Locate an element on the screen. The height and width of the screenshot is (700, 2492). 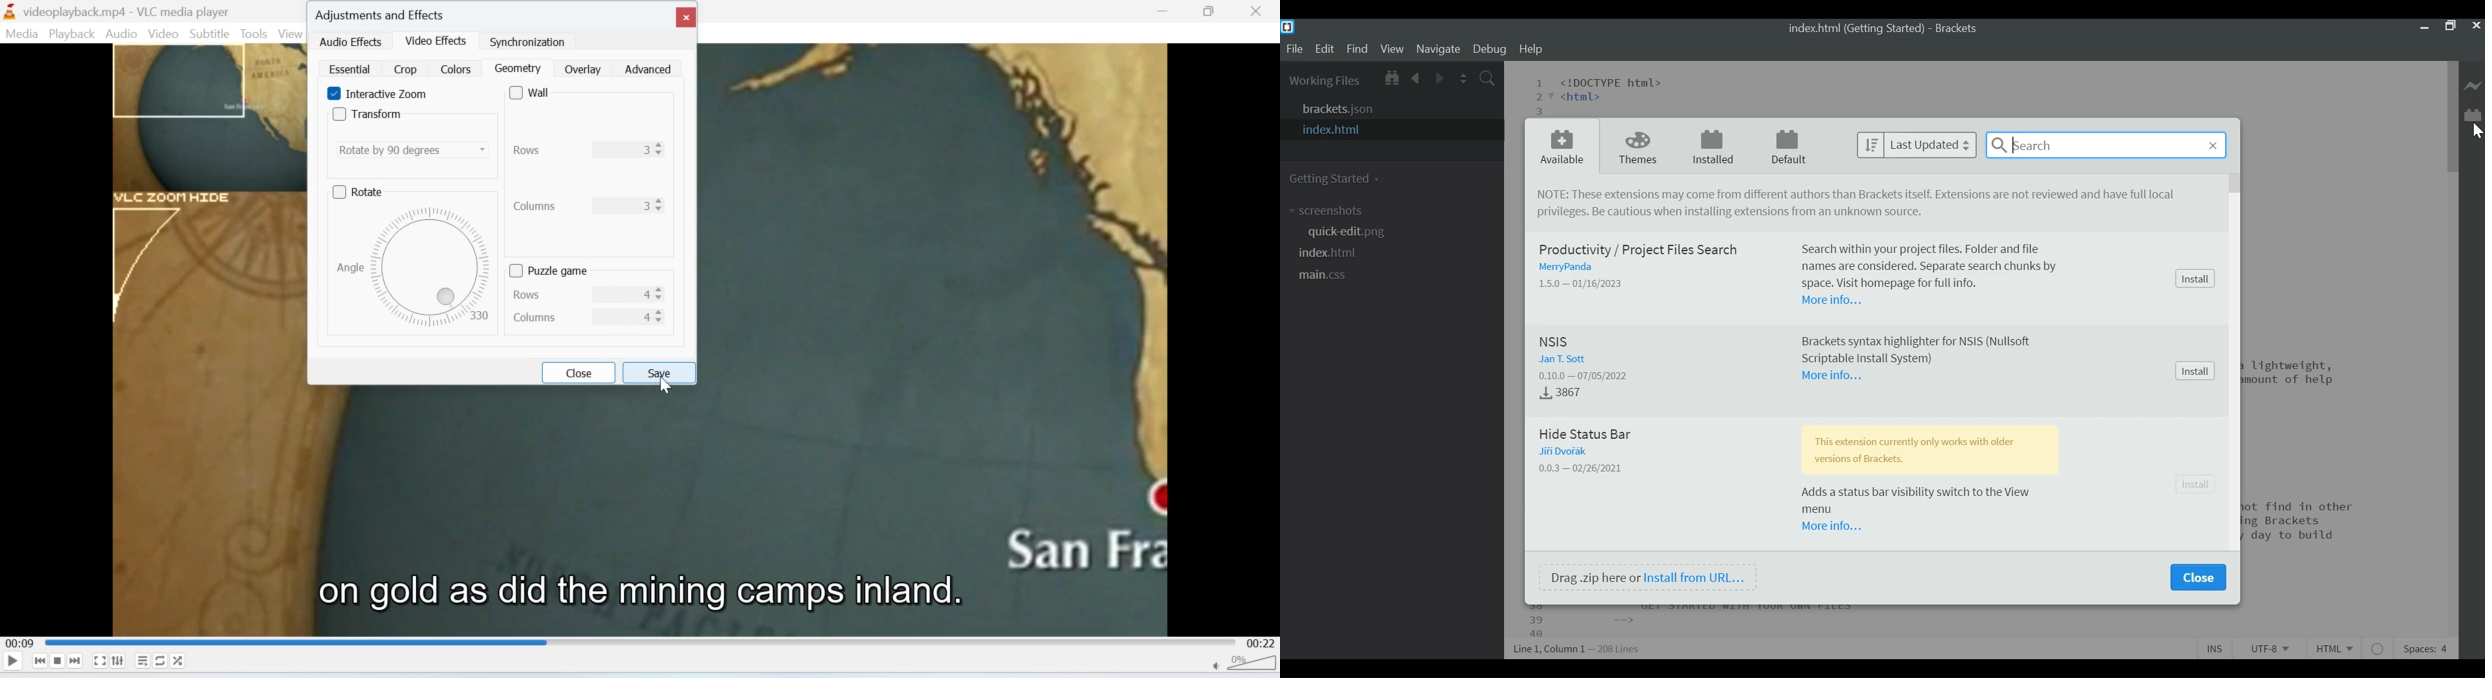
Seek forward is located at coordinates (76, 661).